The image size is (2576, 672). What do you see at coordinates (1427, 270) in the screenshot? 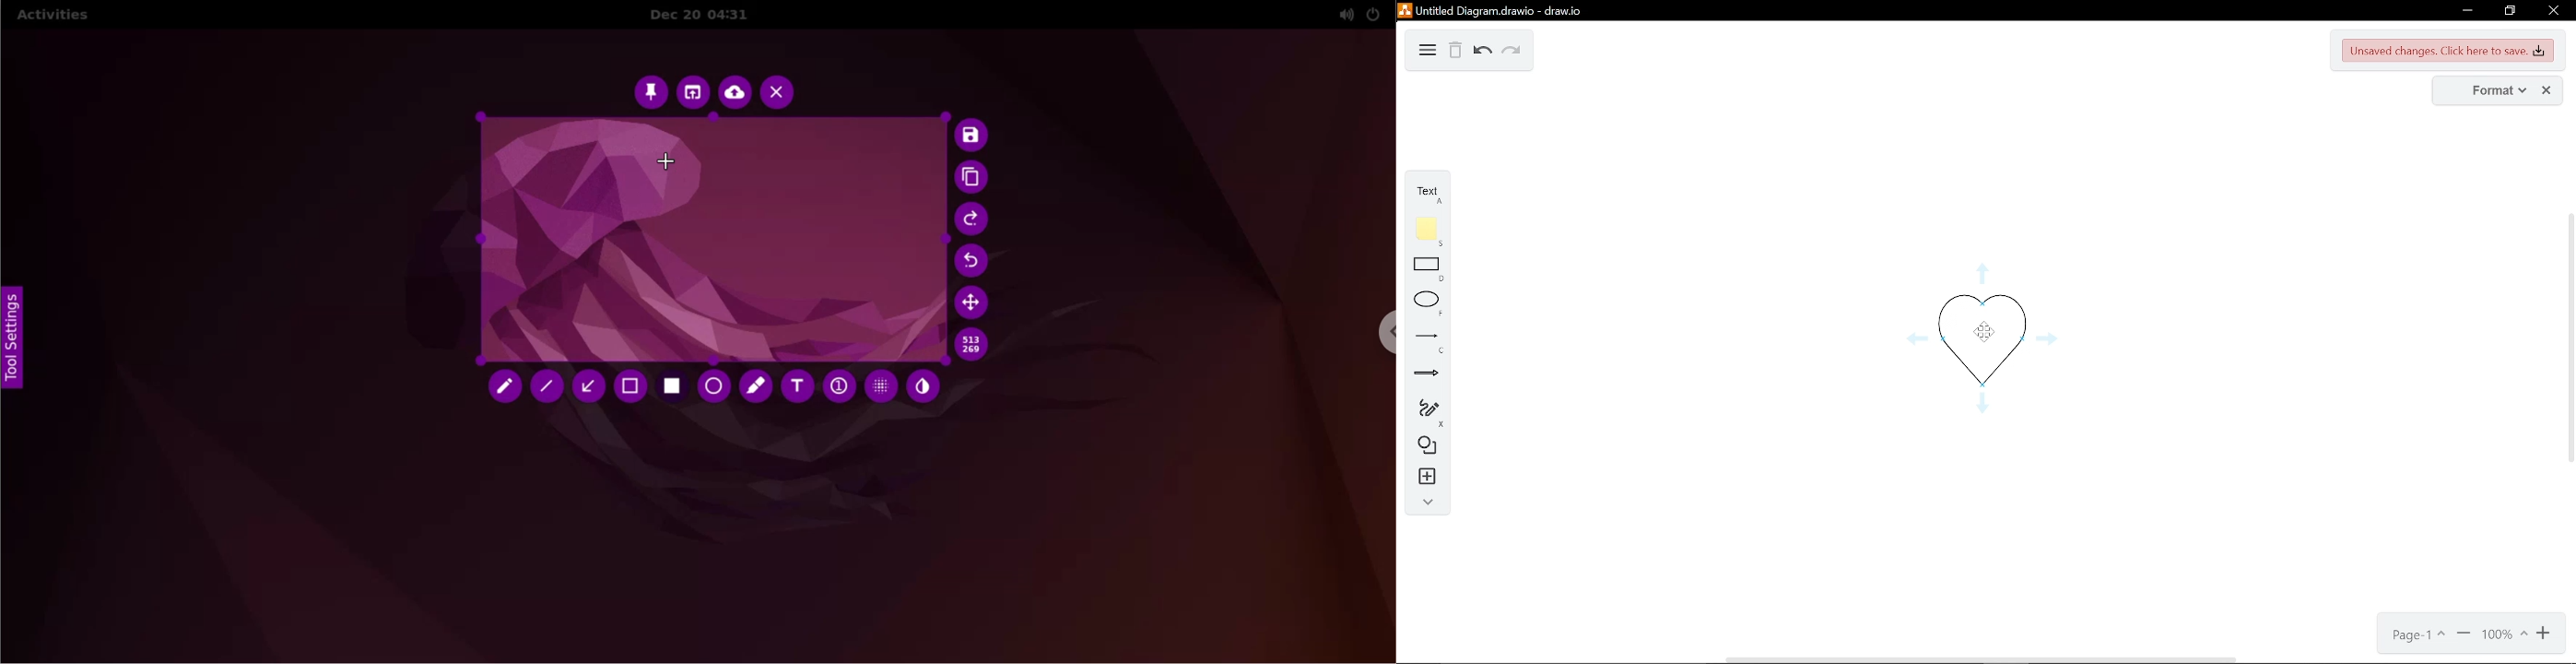
I see `rectangle` at bounding box center [1427, 270].